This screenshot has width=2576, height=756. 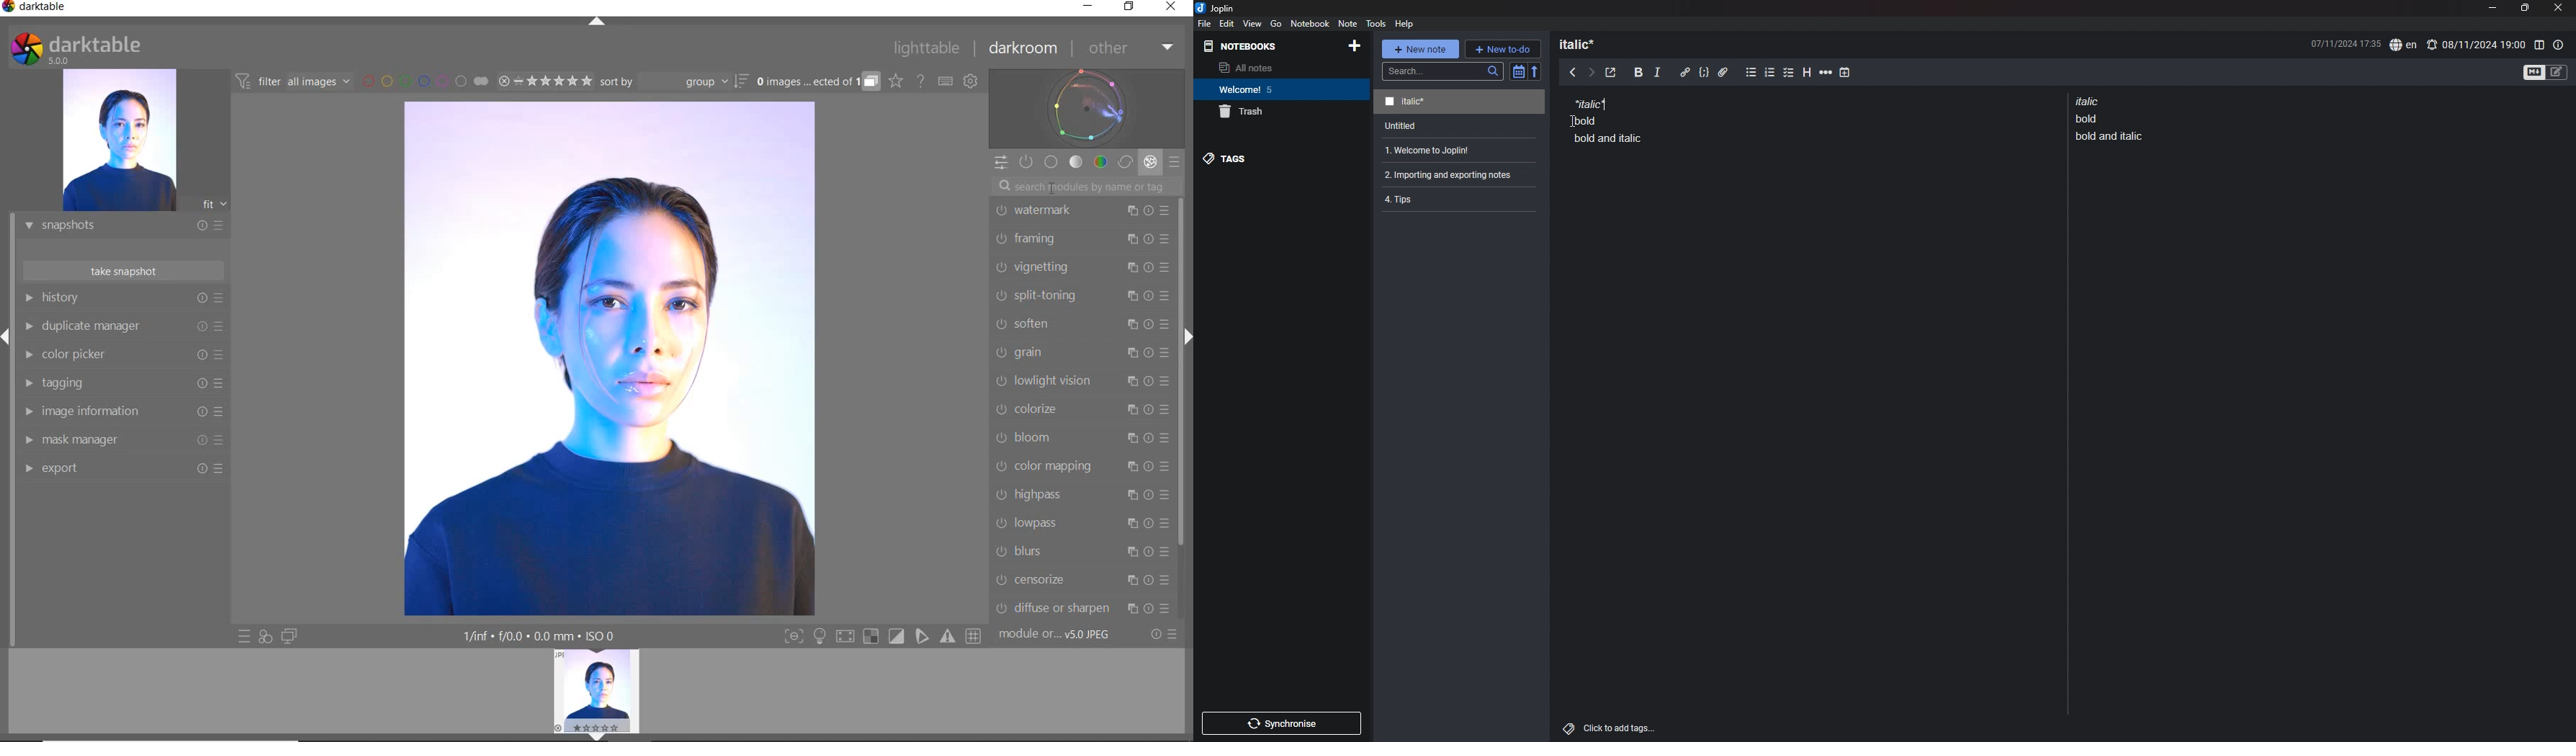 What do you see at coordinates (536, 636) in the screenshot?
I see `DISPLAYED GUI INFO` at bounding box center [536, 636].